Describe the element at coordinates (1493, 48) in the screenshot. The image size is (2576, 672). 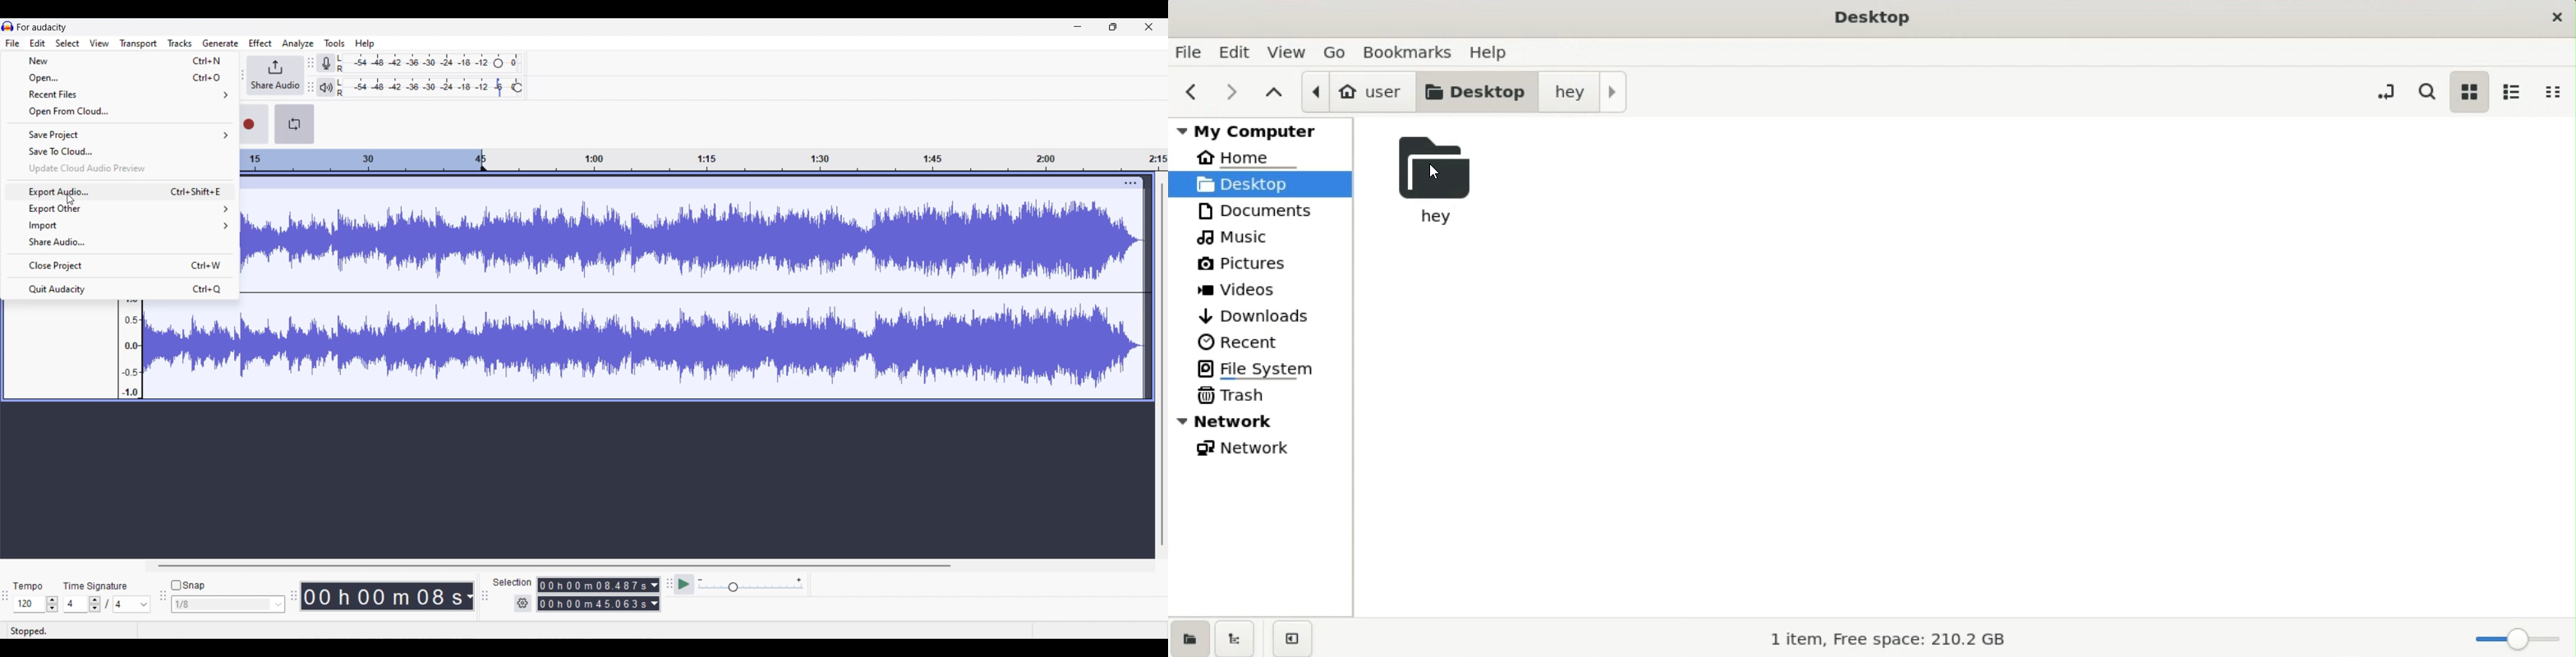
I see `help` at that location.